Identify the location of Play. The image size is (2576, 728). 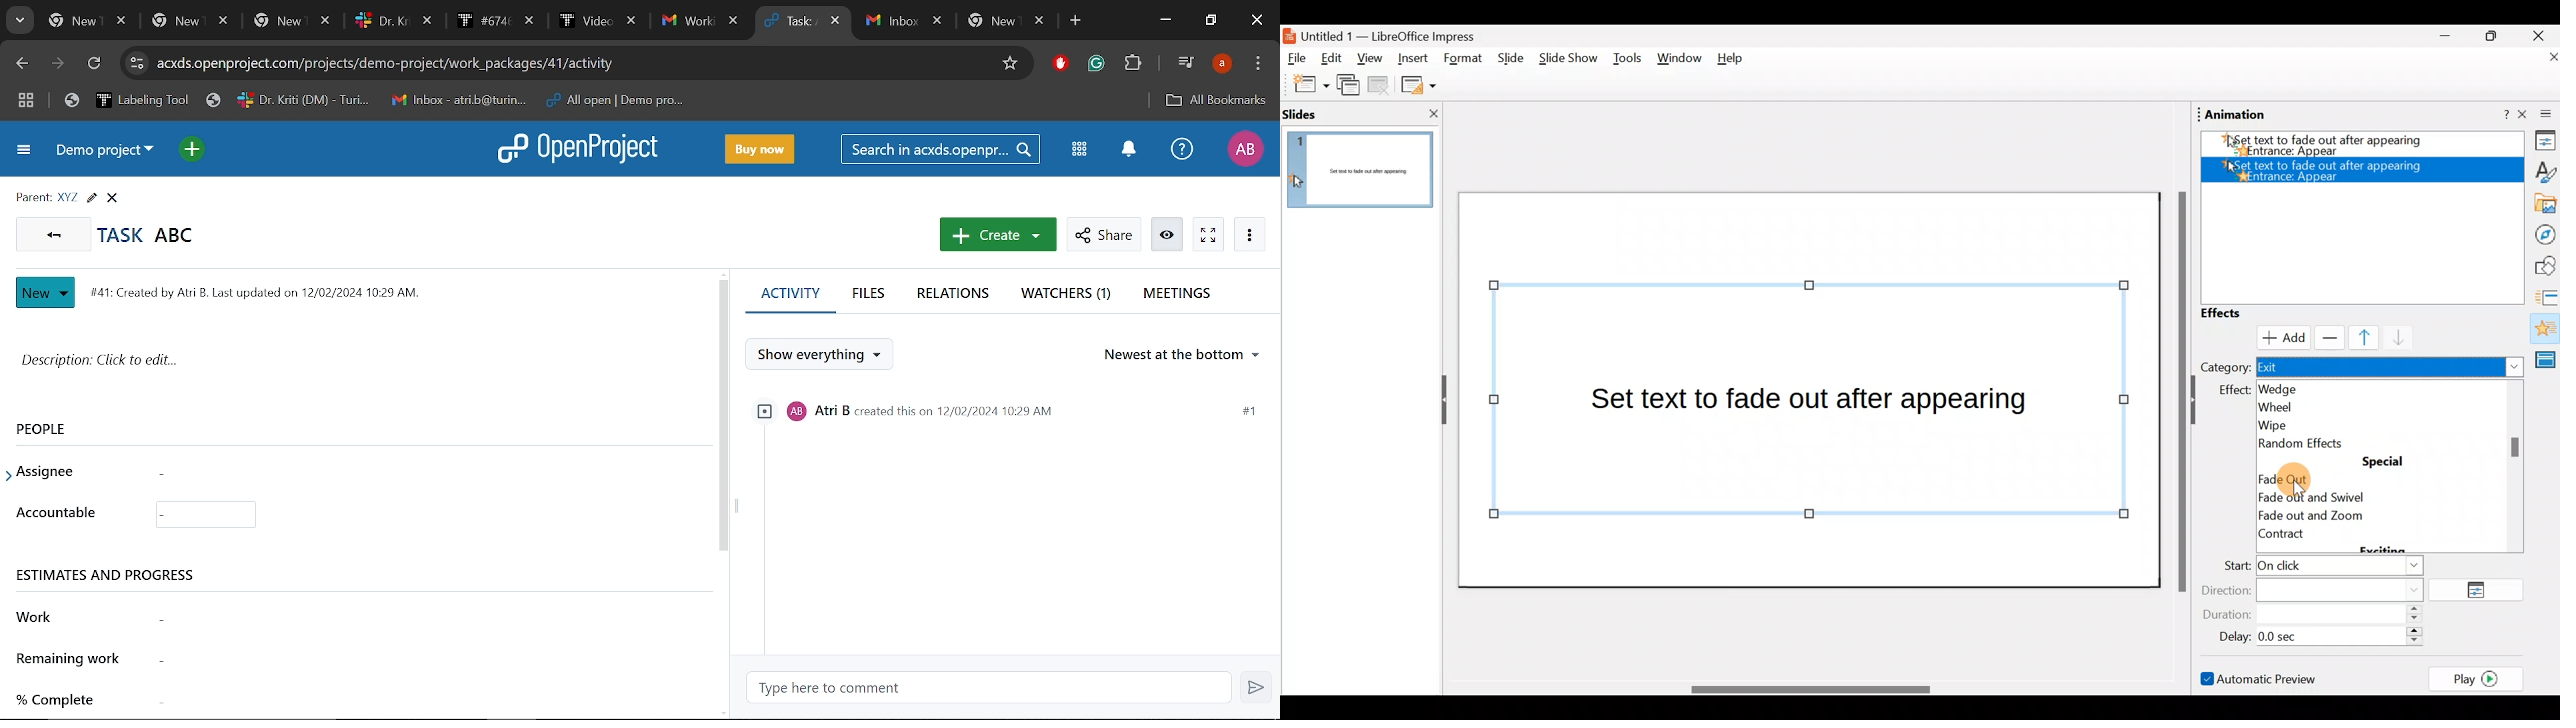
(2480, 678).